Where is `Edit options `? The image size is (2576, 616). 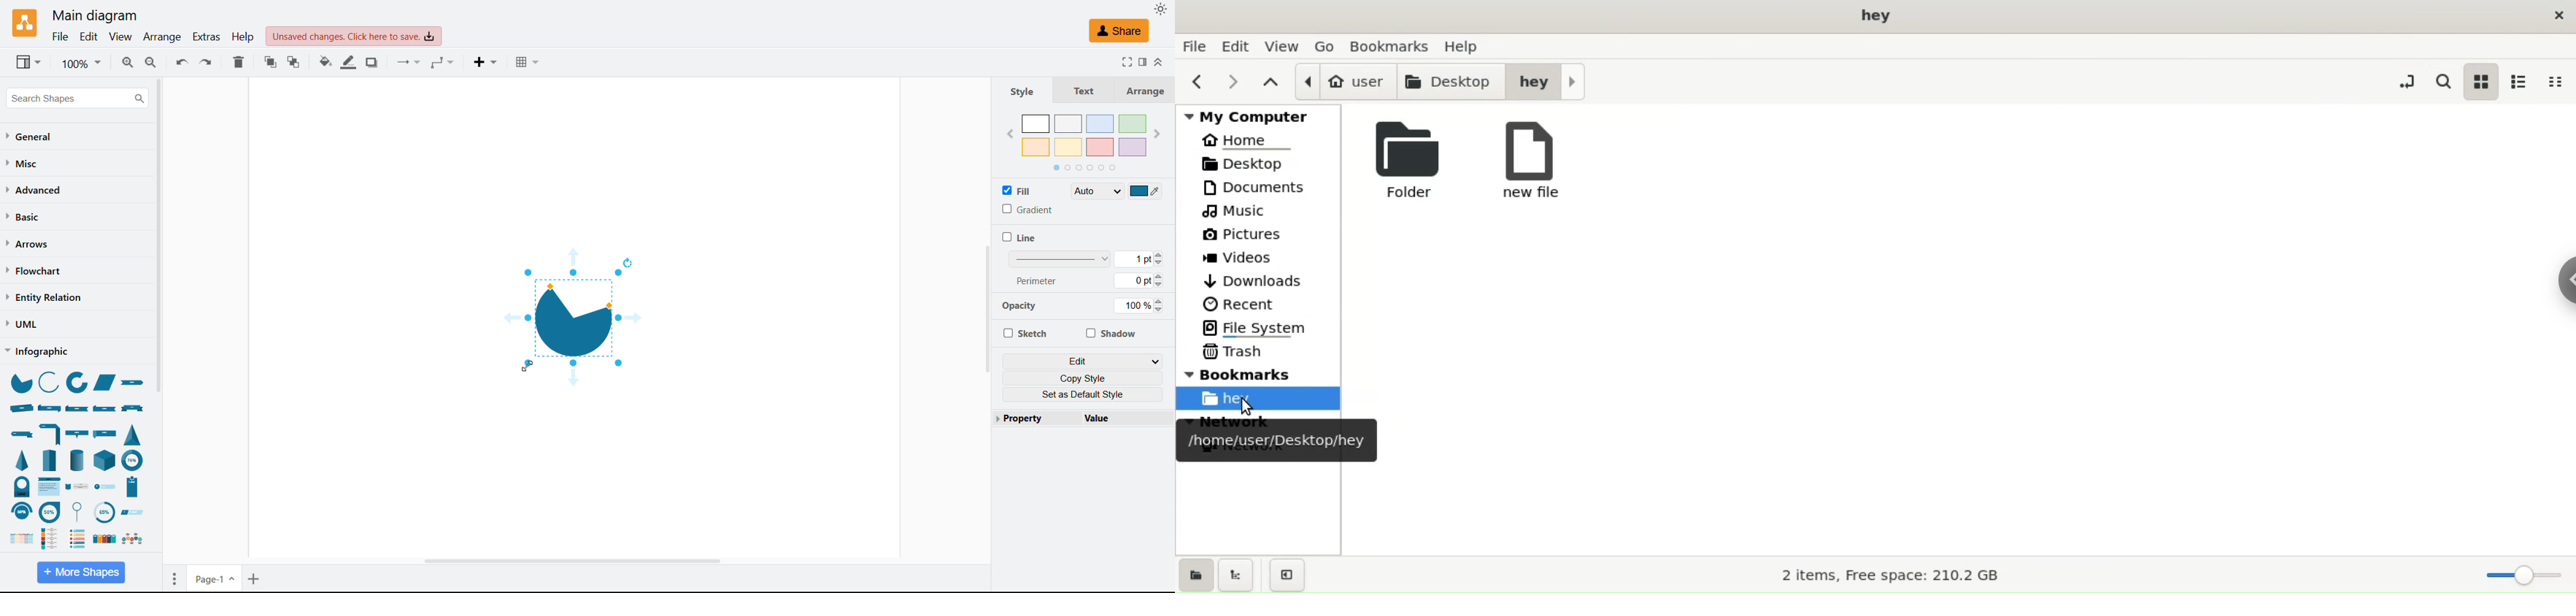
Edit options  is located at coordinates (1083, 361).